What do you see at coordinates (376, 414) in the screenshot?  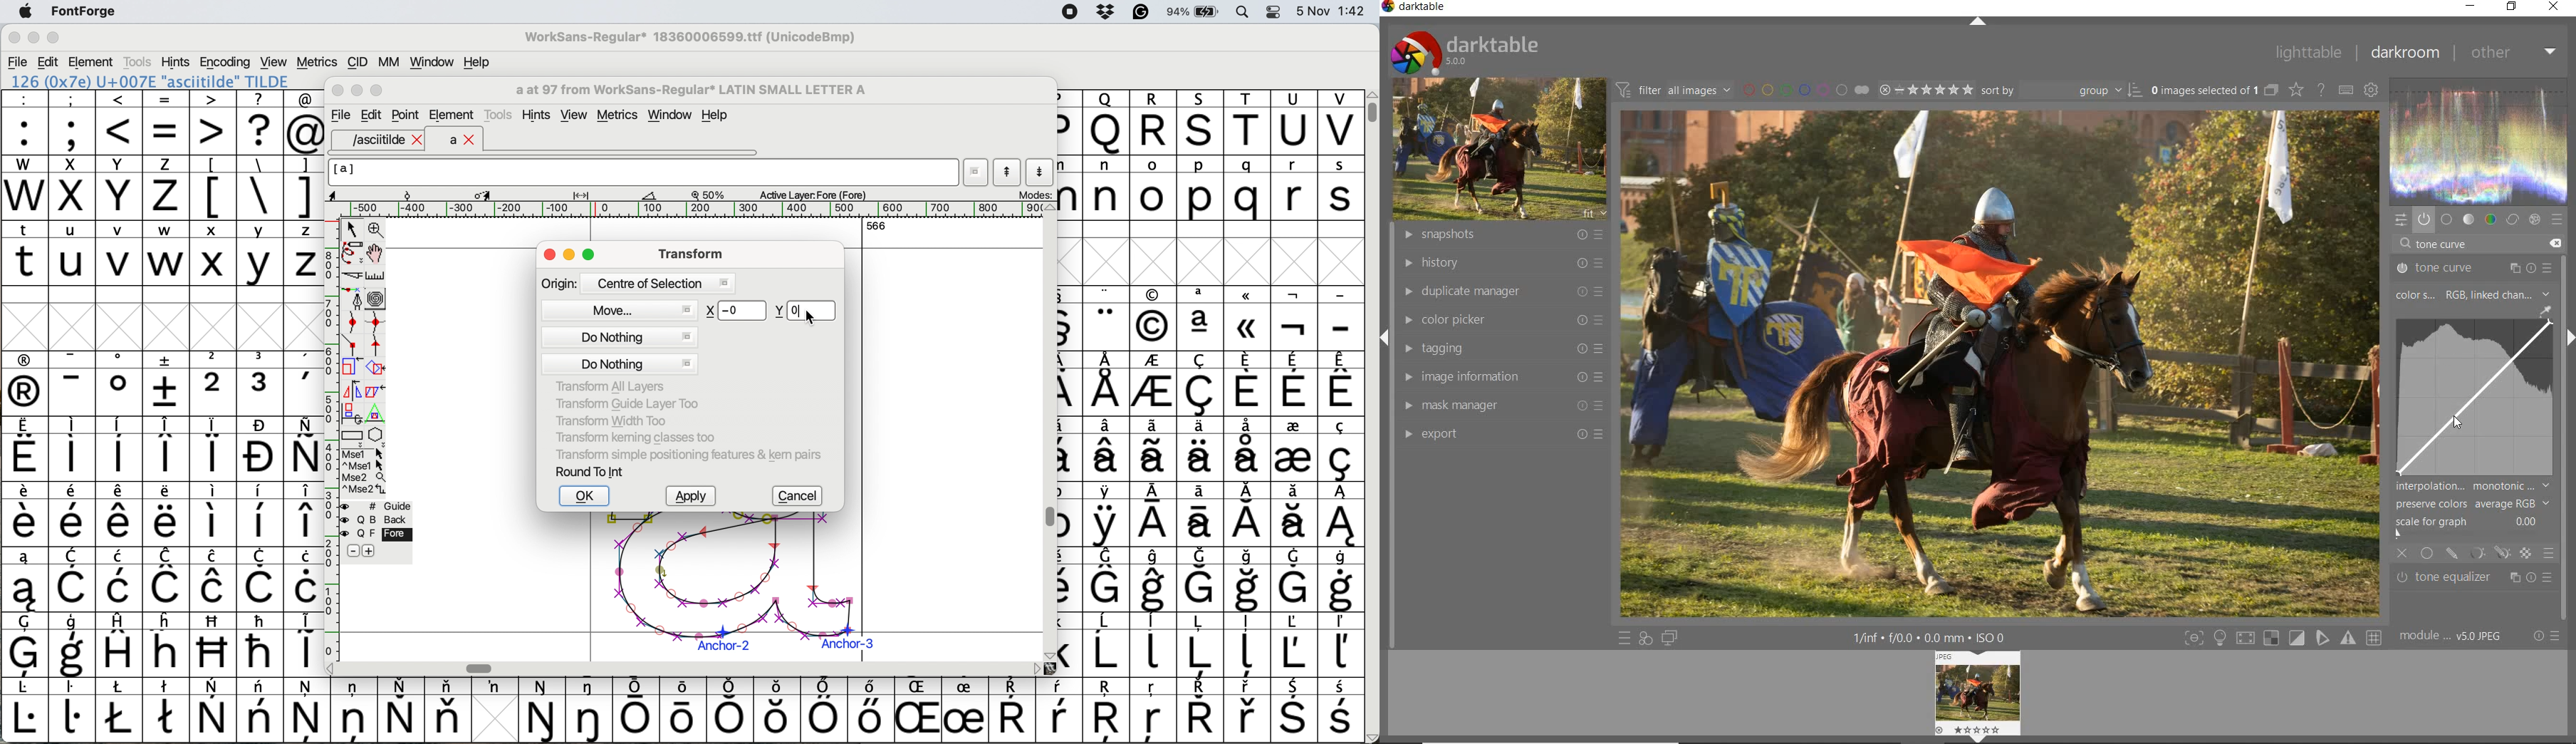 I see `perform a perspective transformation on selection` at bounding box center [376, 414].